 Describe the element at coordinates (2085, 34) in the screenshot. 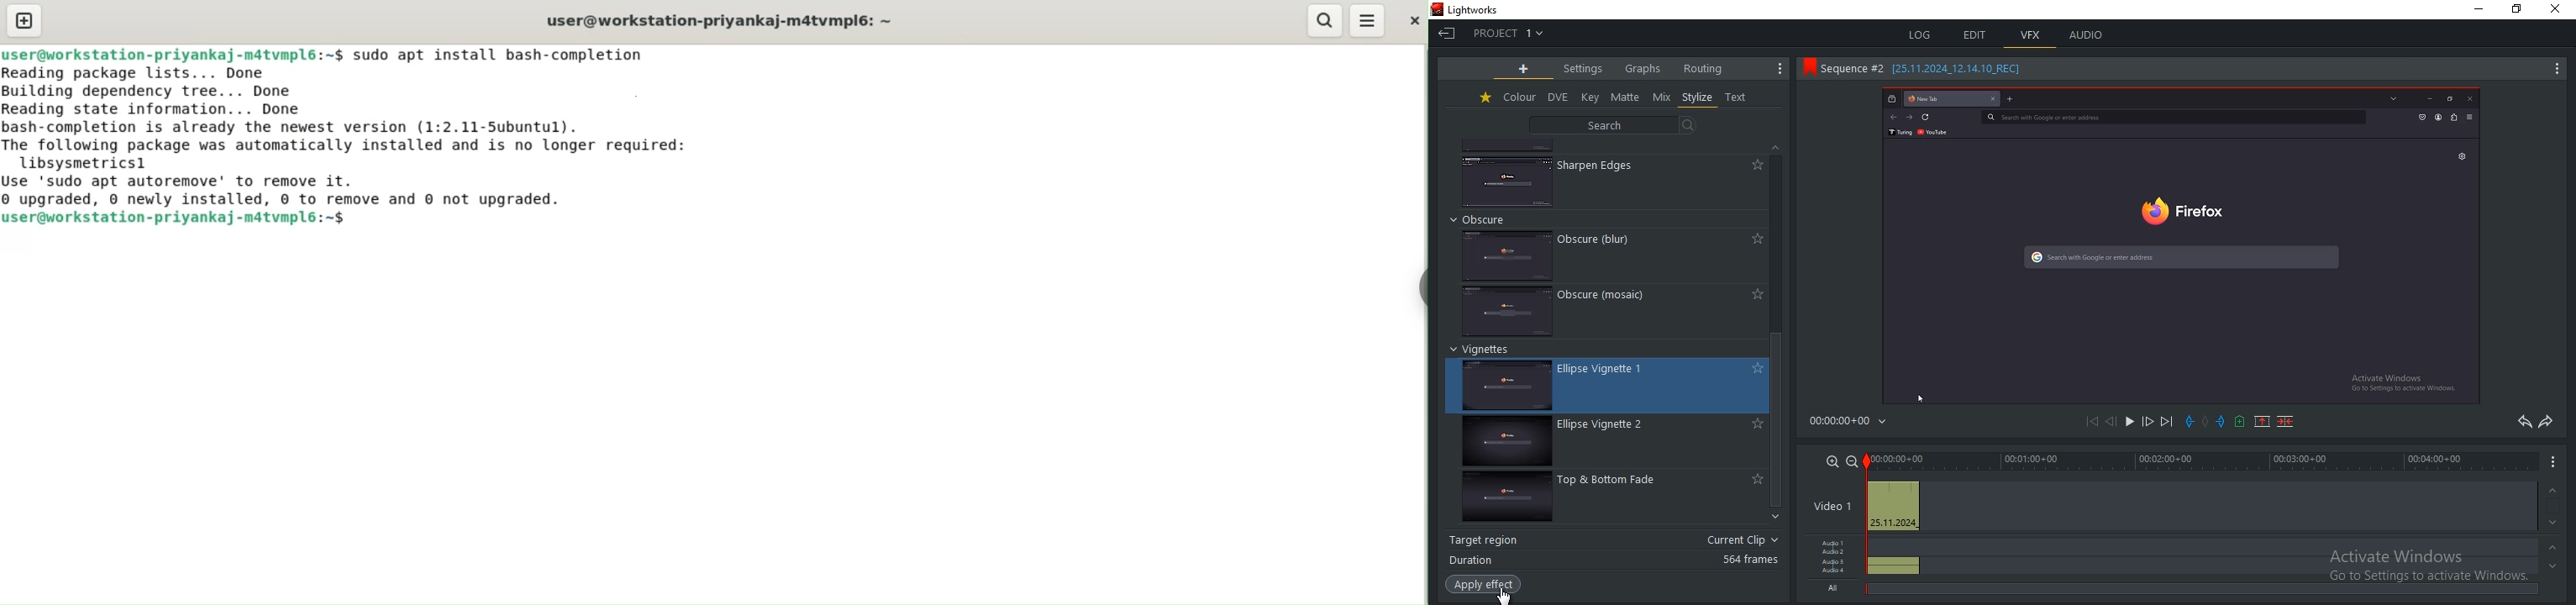

I see `audio` at that location.